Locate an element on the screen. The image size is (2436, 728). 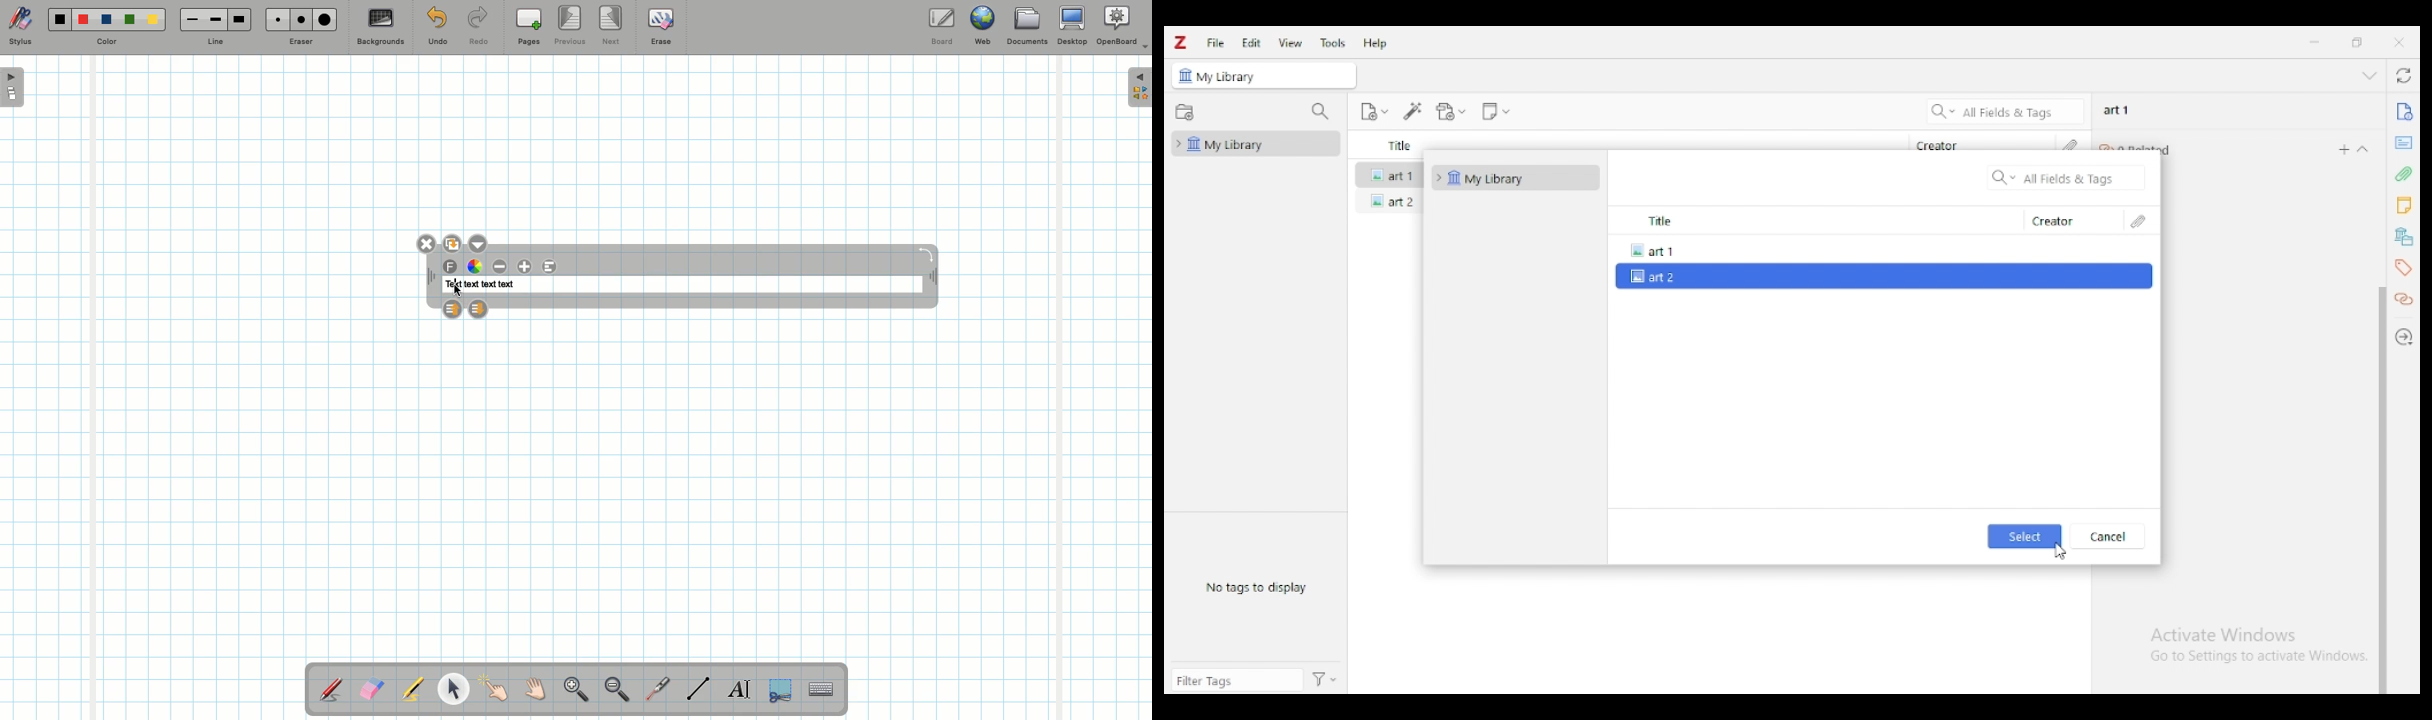
collapse section is located at coordinates (2364, 149).